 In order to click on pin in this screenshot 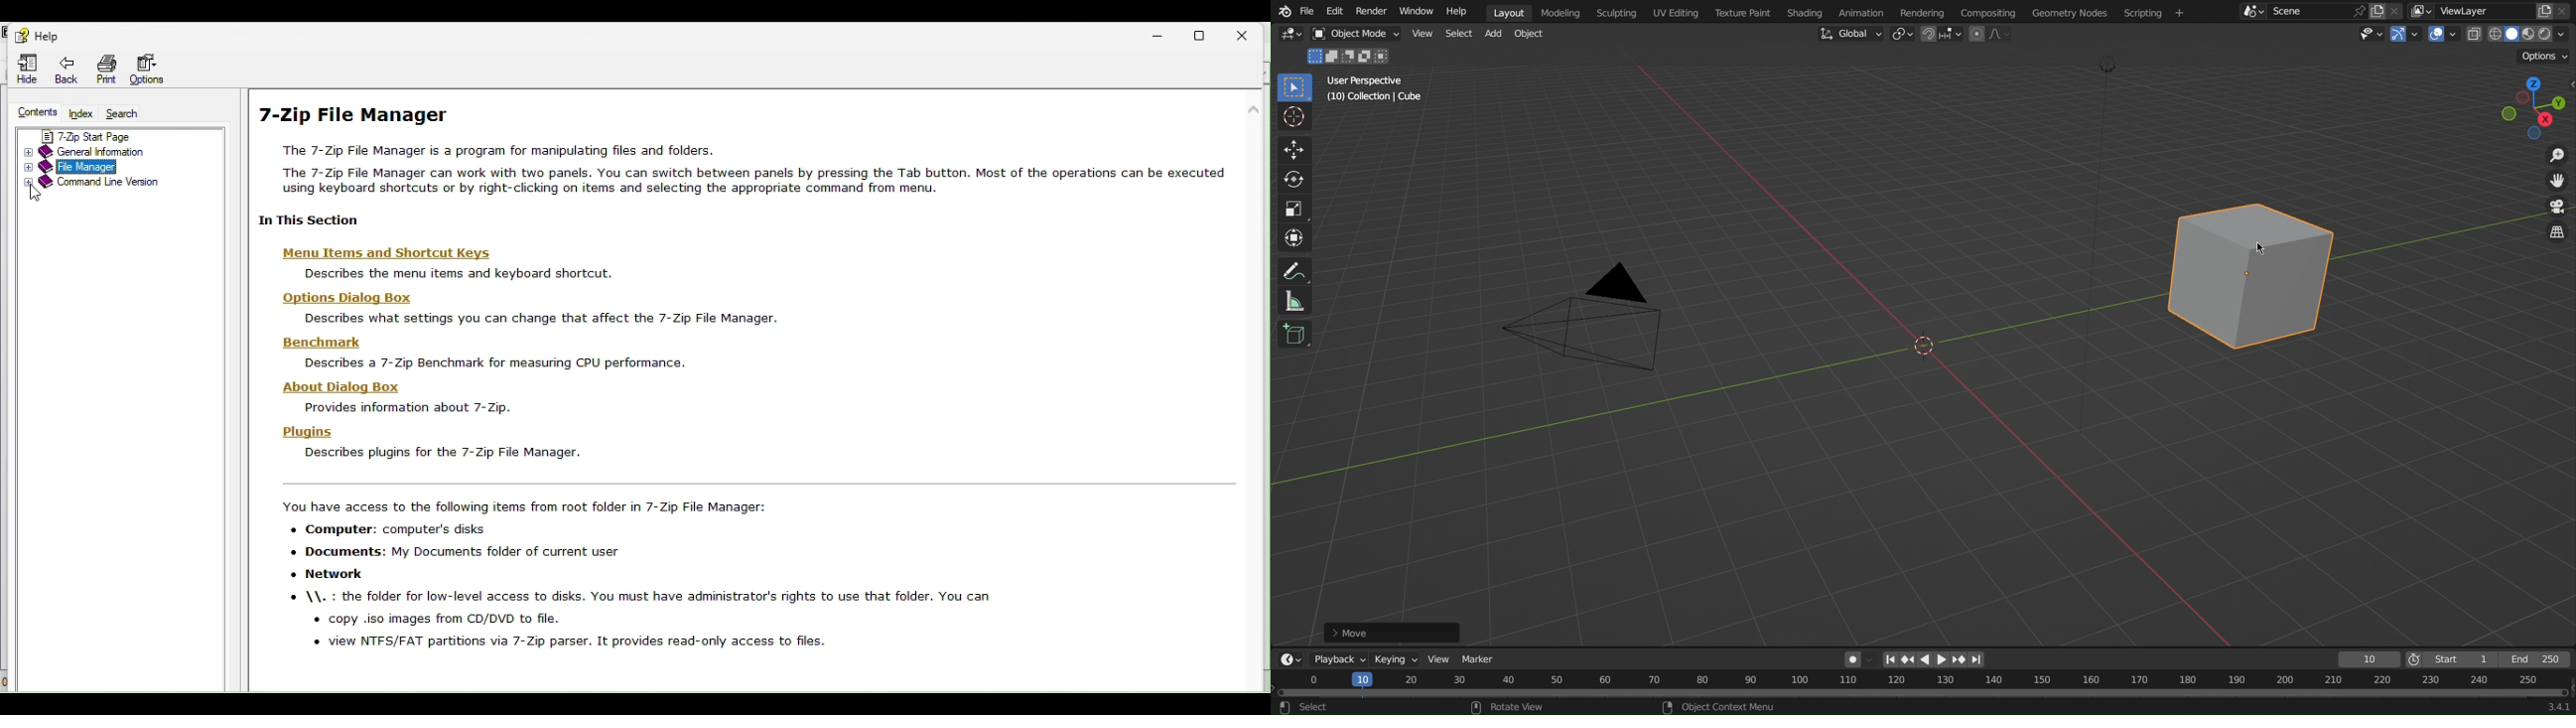, I will do `click(2356, 11)`.